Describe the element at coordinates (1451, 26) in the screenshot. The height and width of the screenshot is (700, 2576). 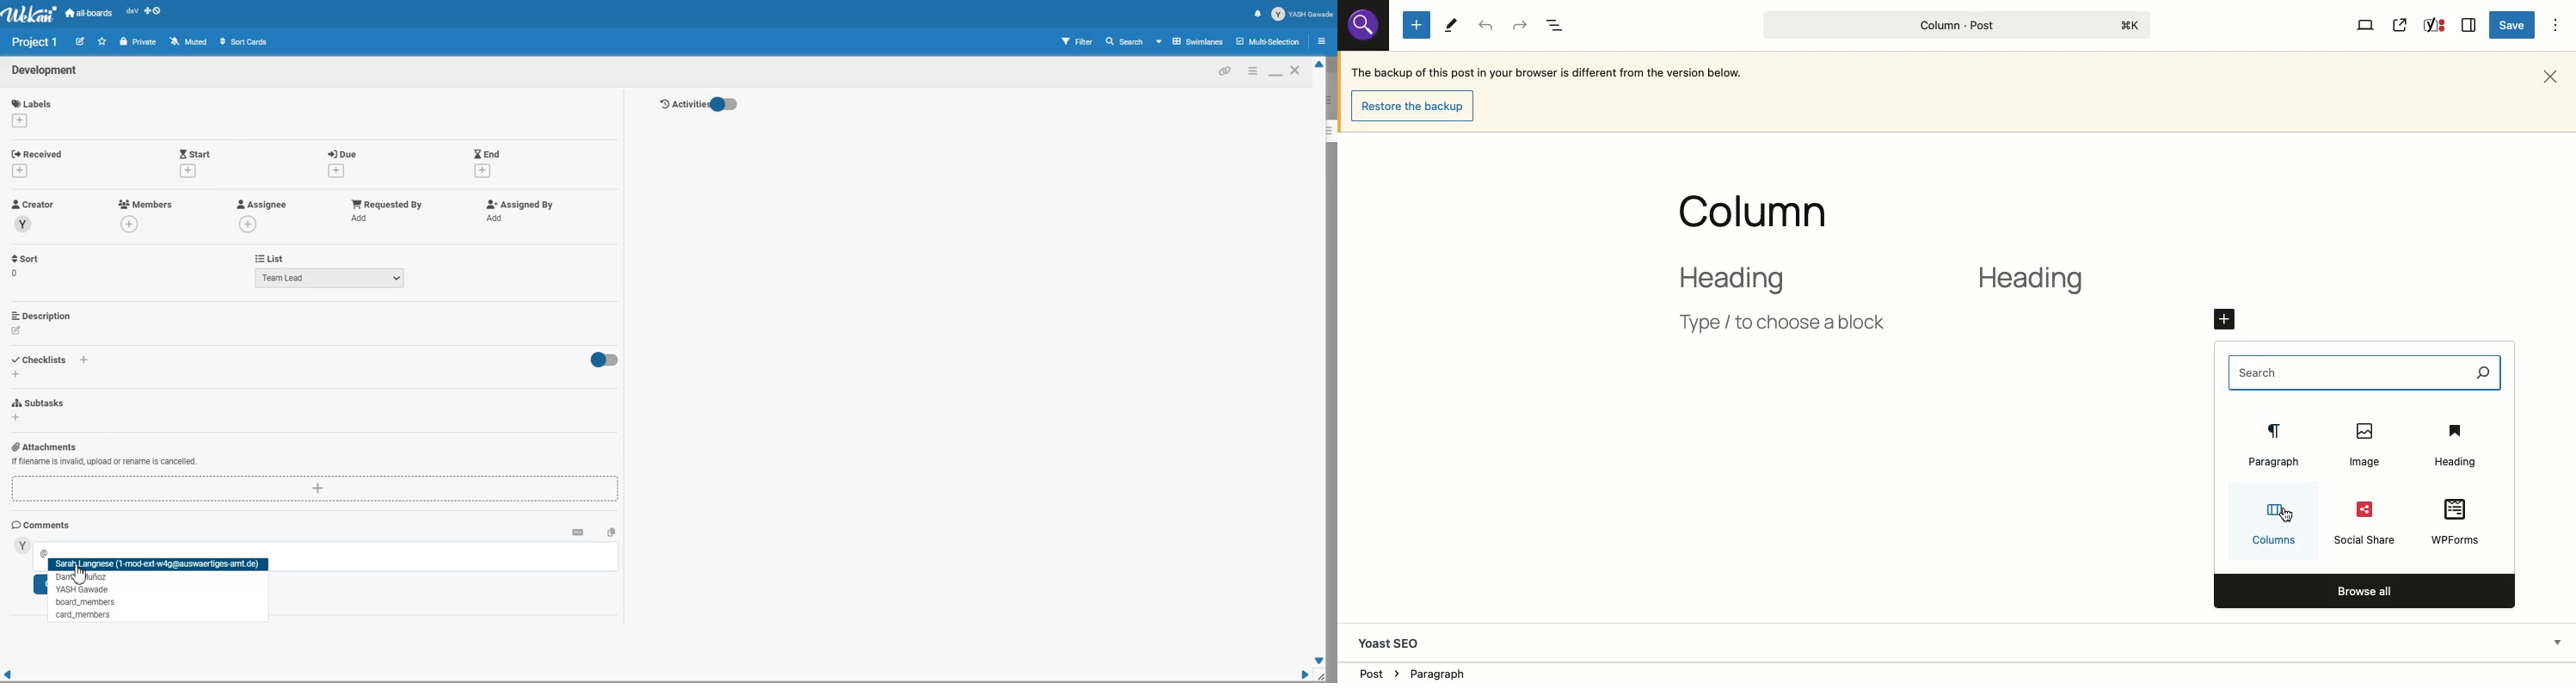
I see `Tools` at that location.